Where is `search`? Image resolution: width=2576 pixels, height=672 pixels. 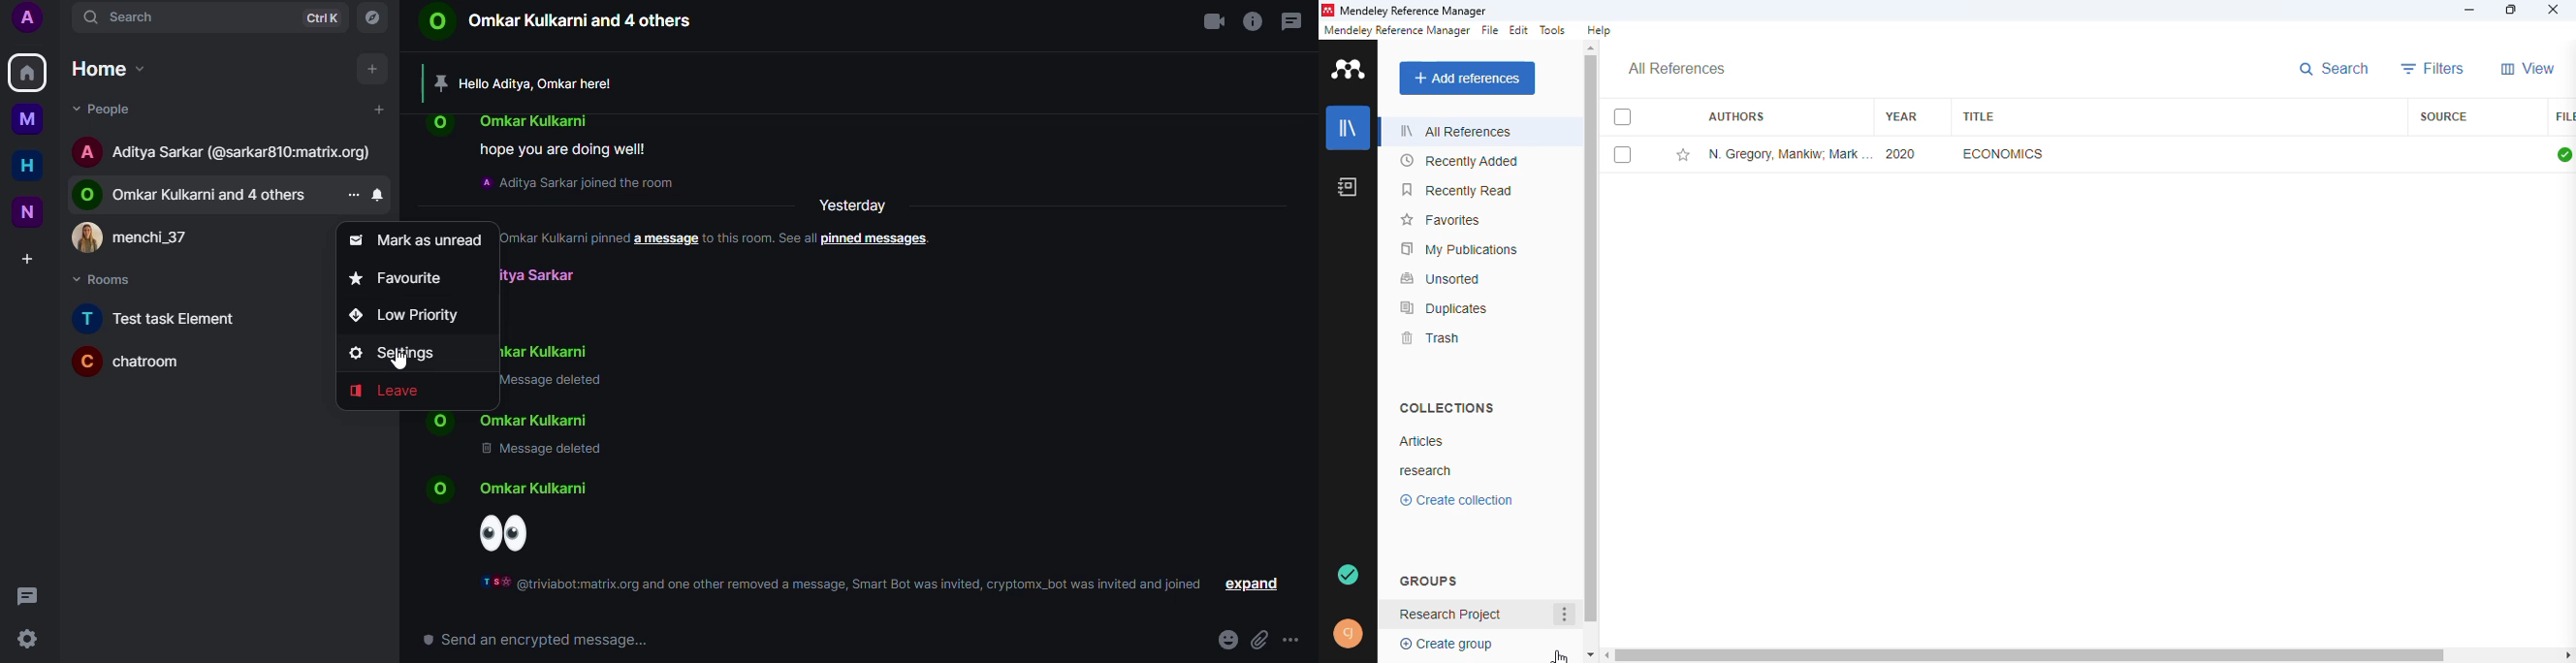
search is located at coordinates (141, 17).